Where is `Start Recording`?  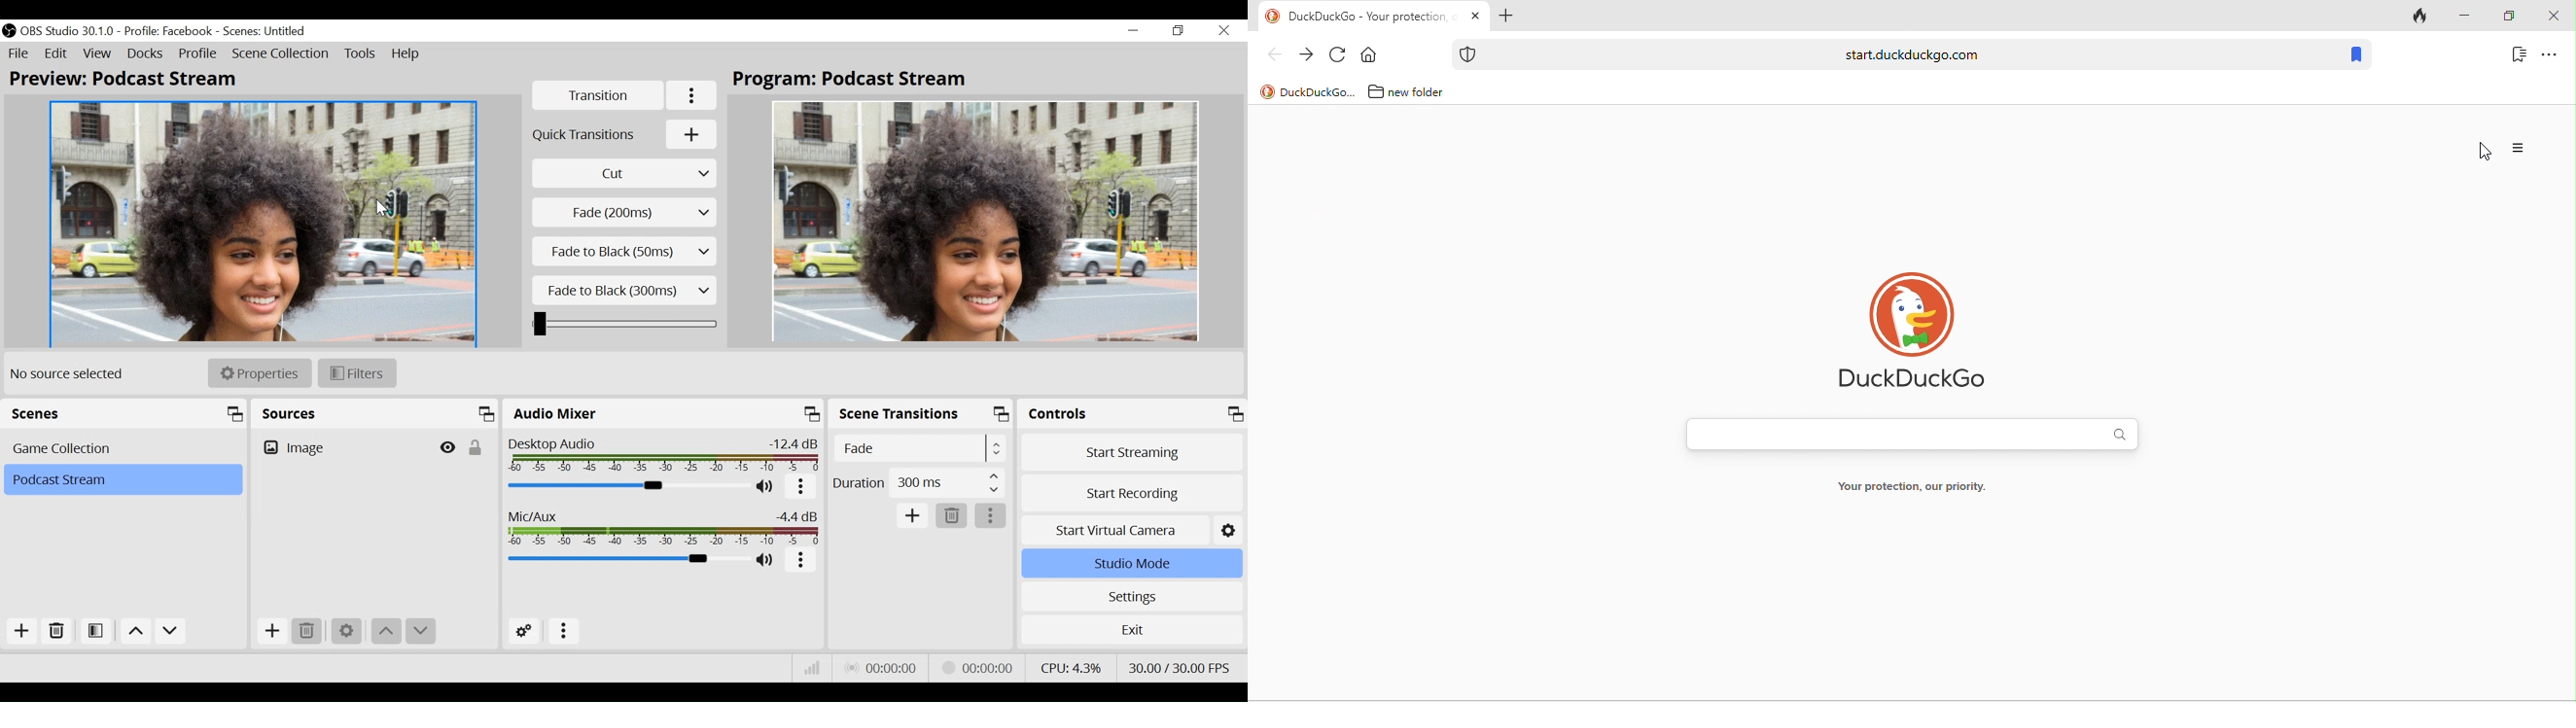 Start Recording is located at coordinates (1131, 493).